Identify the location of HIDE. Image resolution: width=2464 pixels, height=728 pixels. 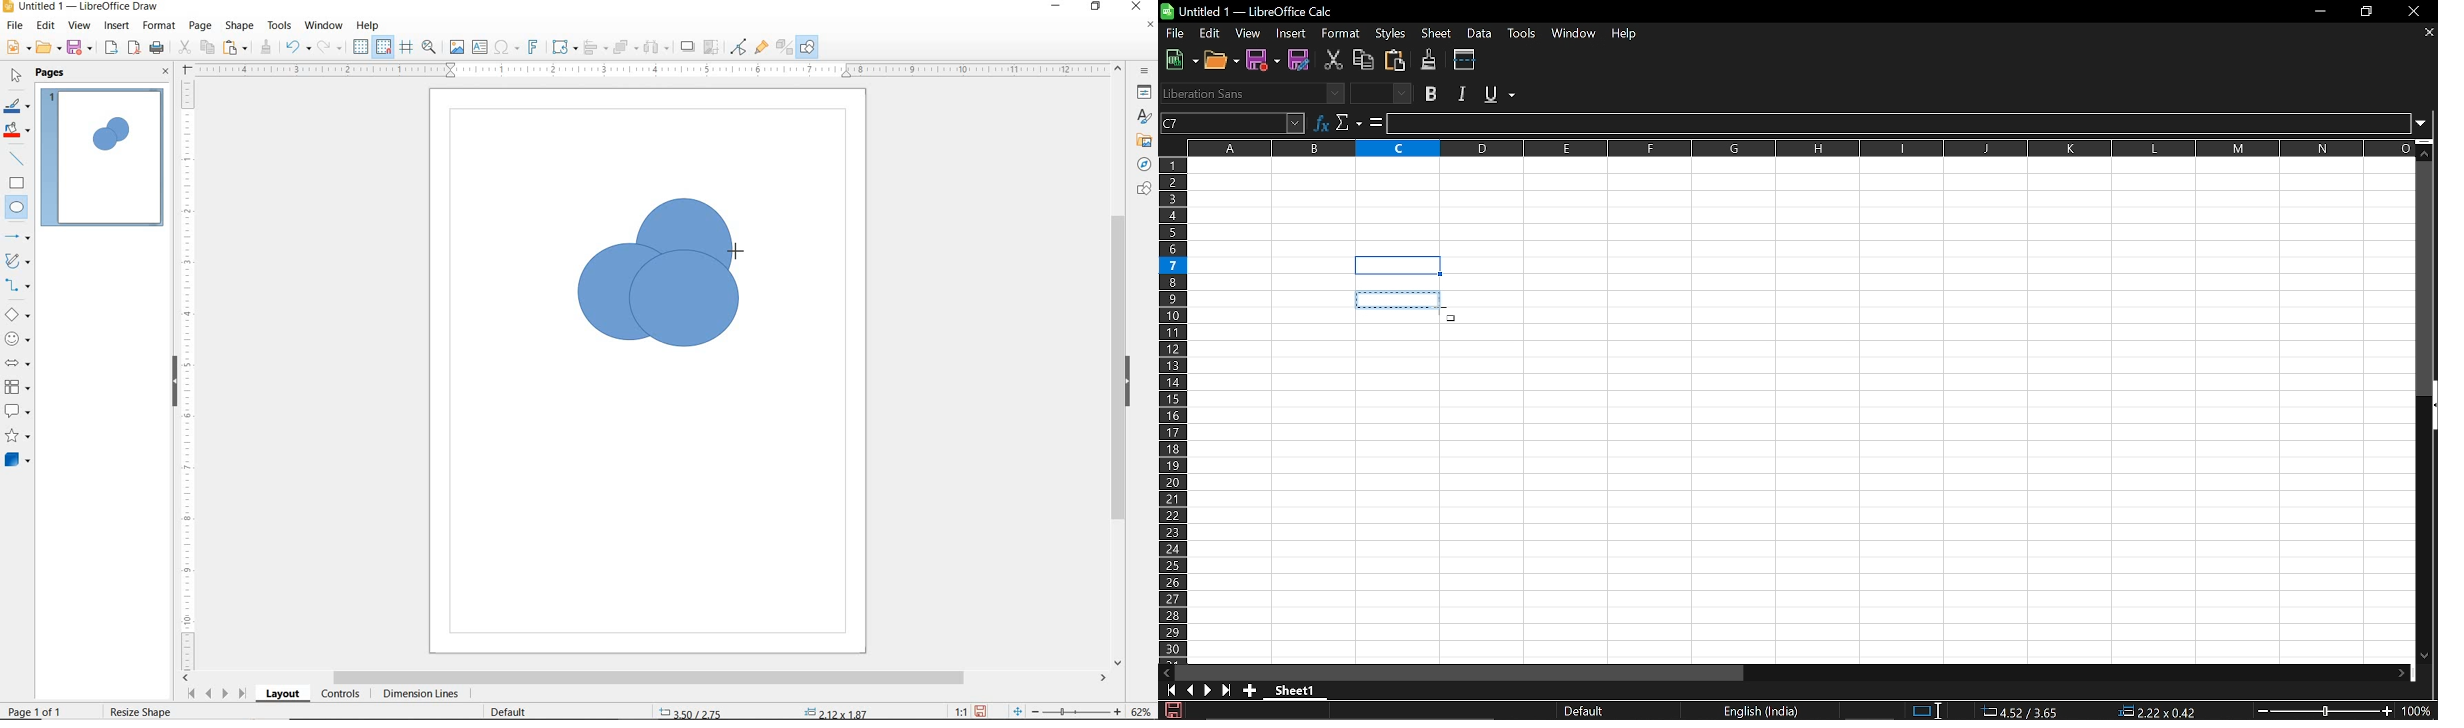
(1132, 381).